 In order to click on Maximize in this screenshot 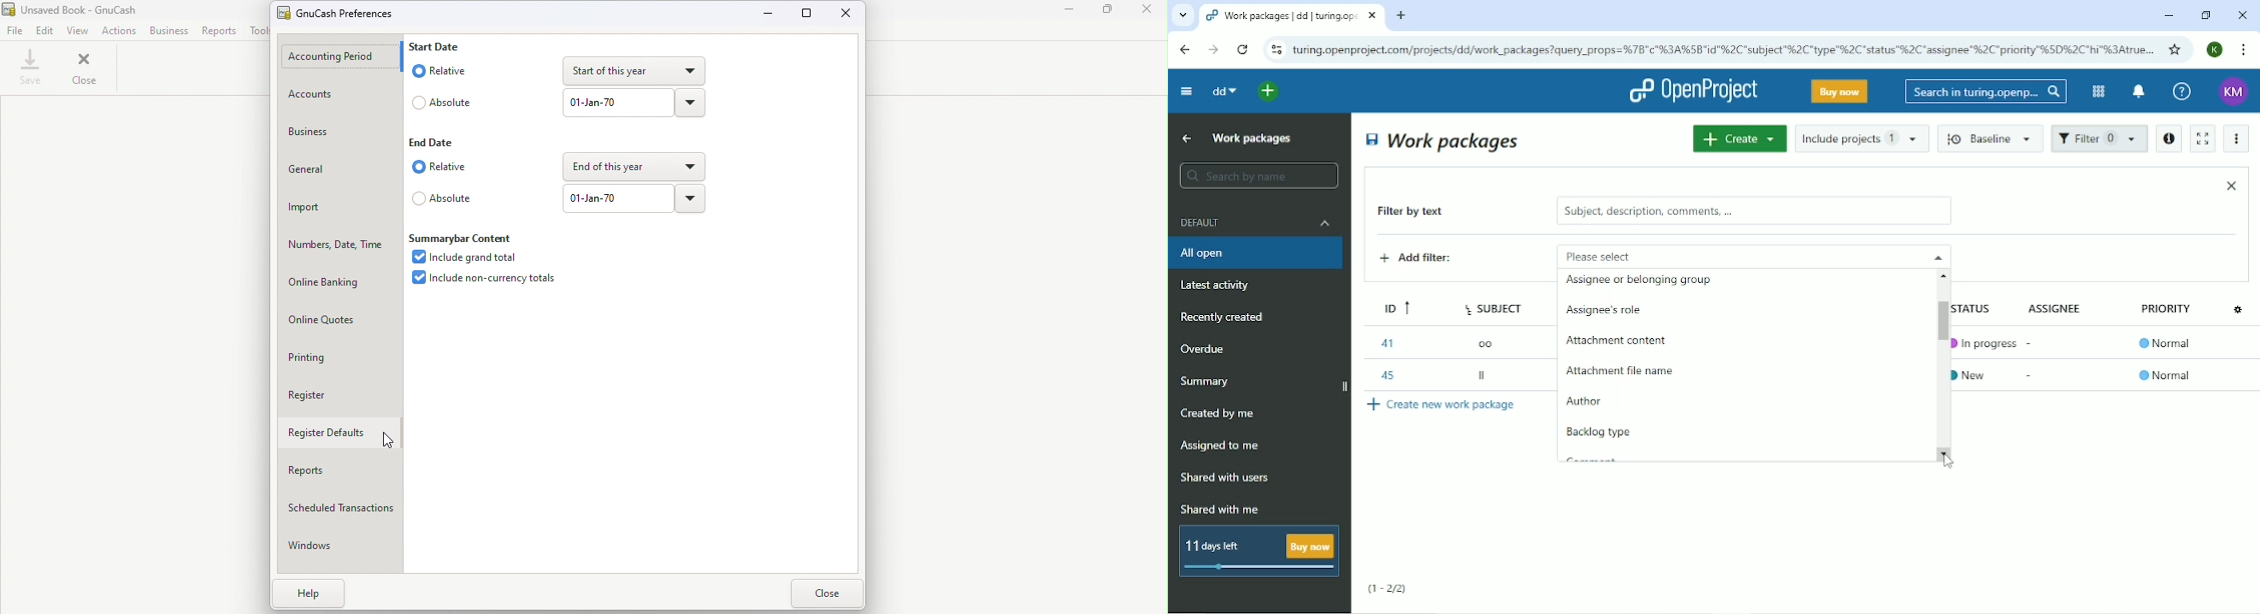, I will do `click(809, 16)`.